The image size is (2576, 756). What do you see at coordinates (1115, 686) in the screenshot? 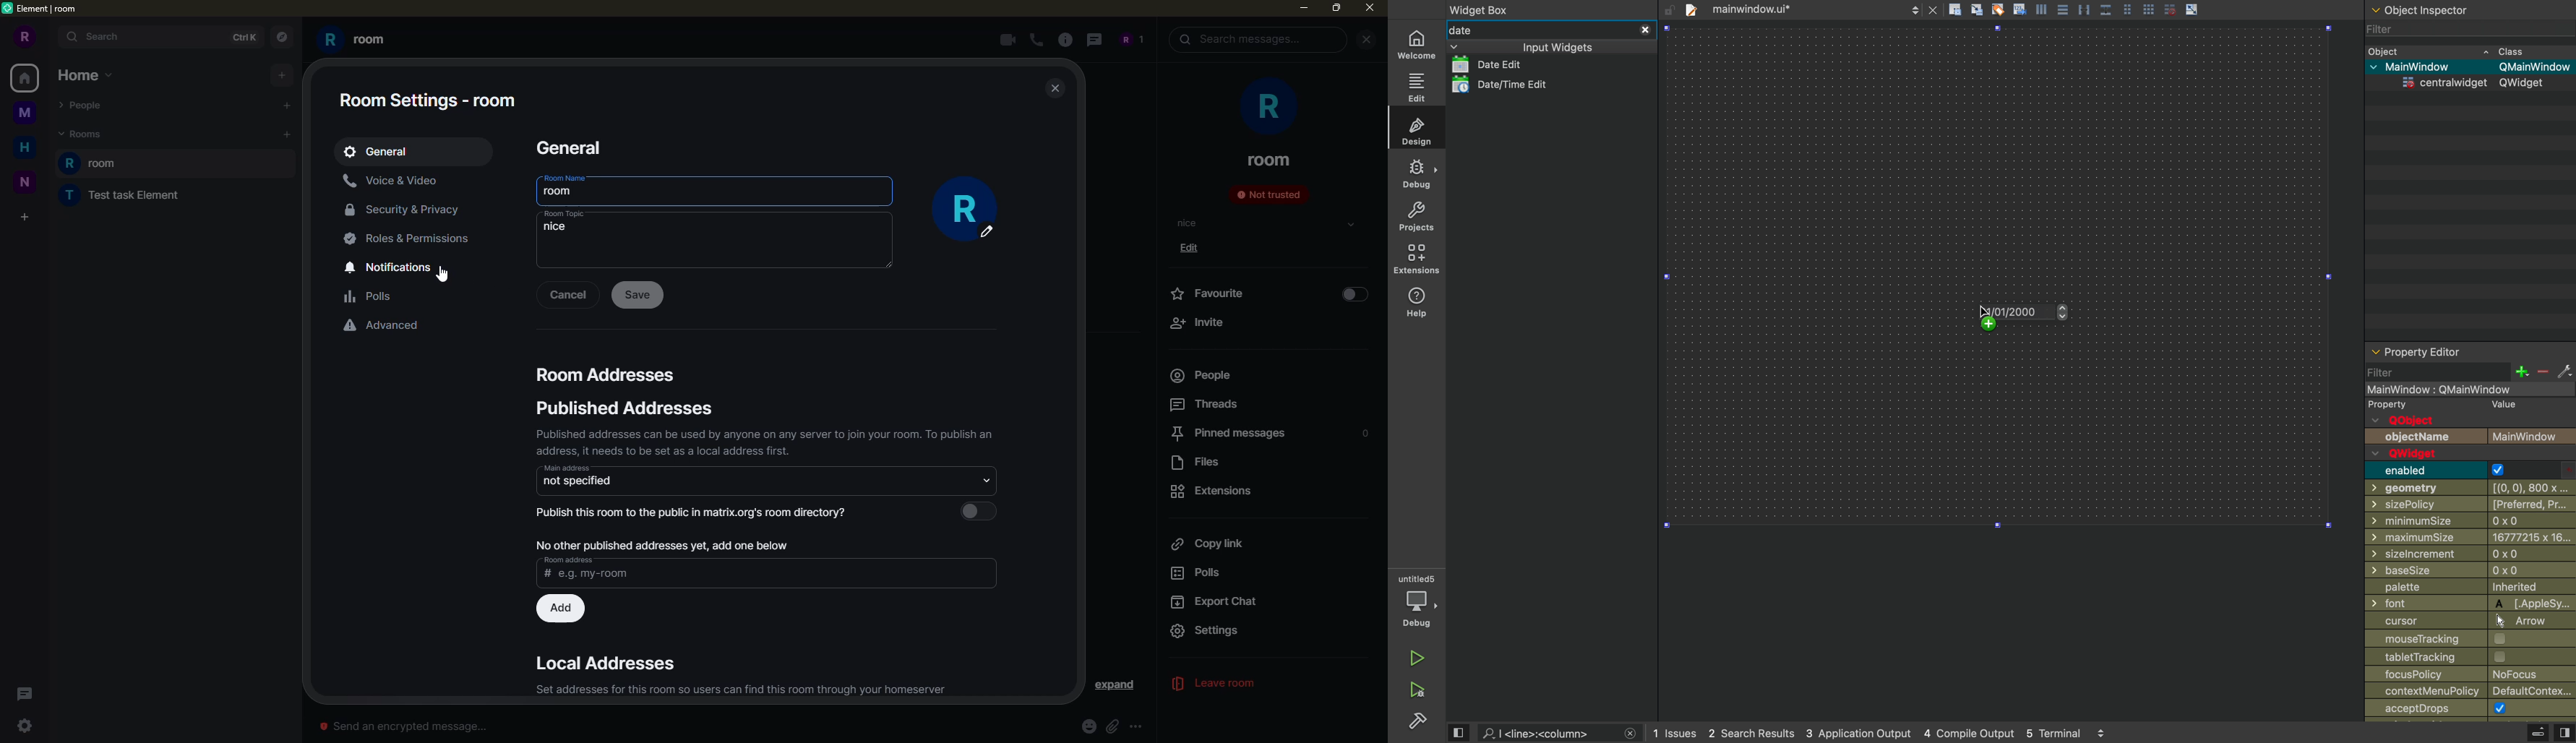
I see `expand` at bounding box center [1115, 686].